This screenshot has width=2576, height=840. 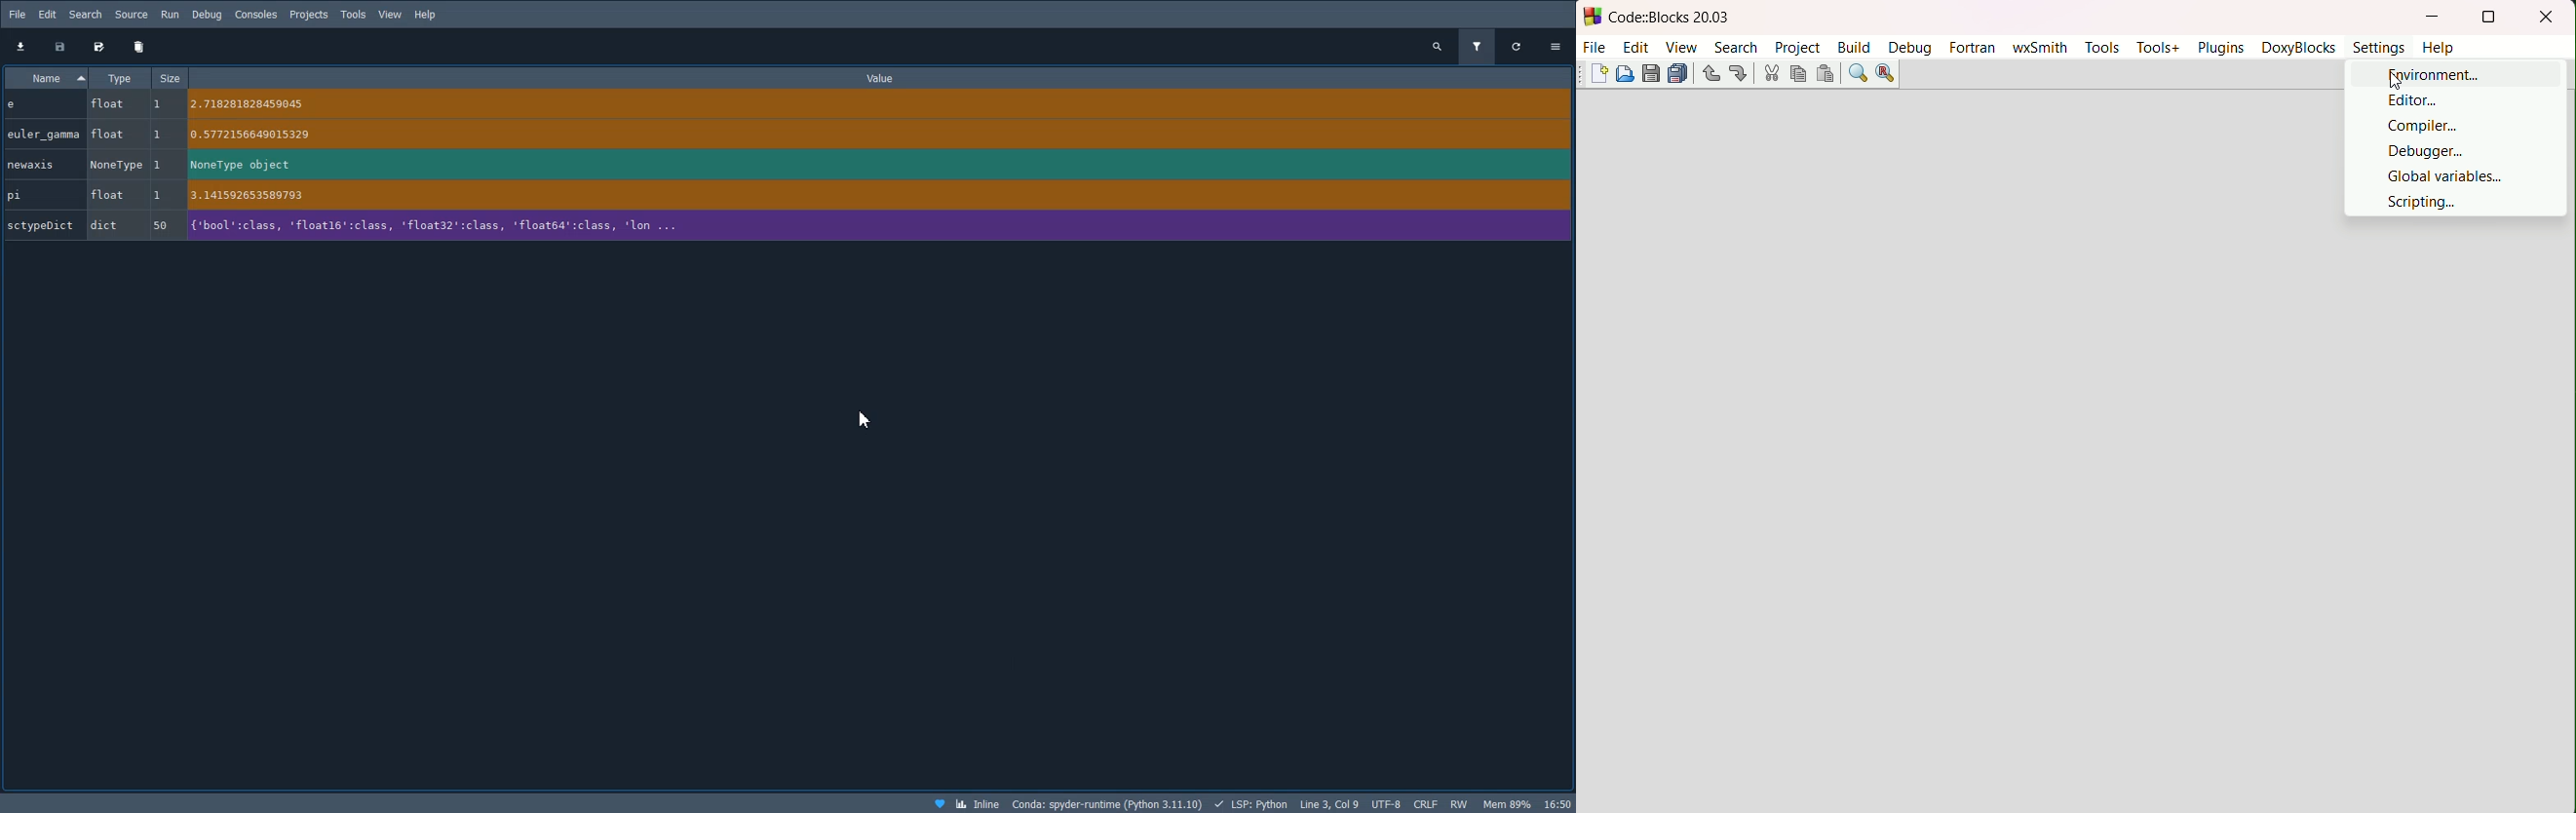 What do you see at coordinates (33, 165) in the screenshot?
I see `newaxis` at bounding box center [33, 165].